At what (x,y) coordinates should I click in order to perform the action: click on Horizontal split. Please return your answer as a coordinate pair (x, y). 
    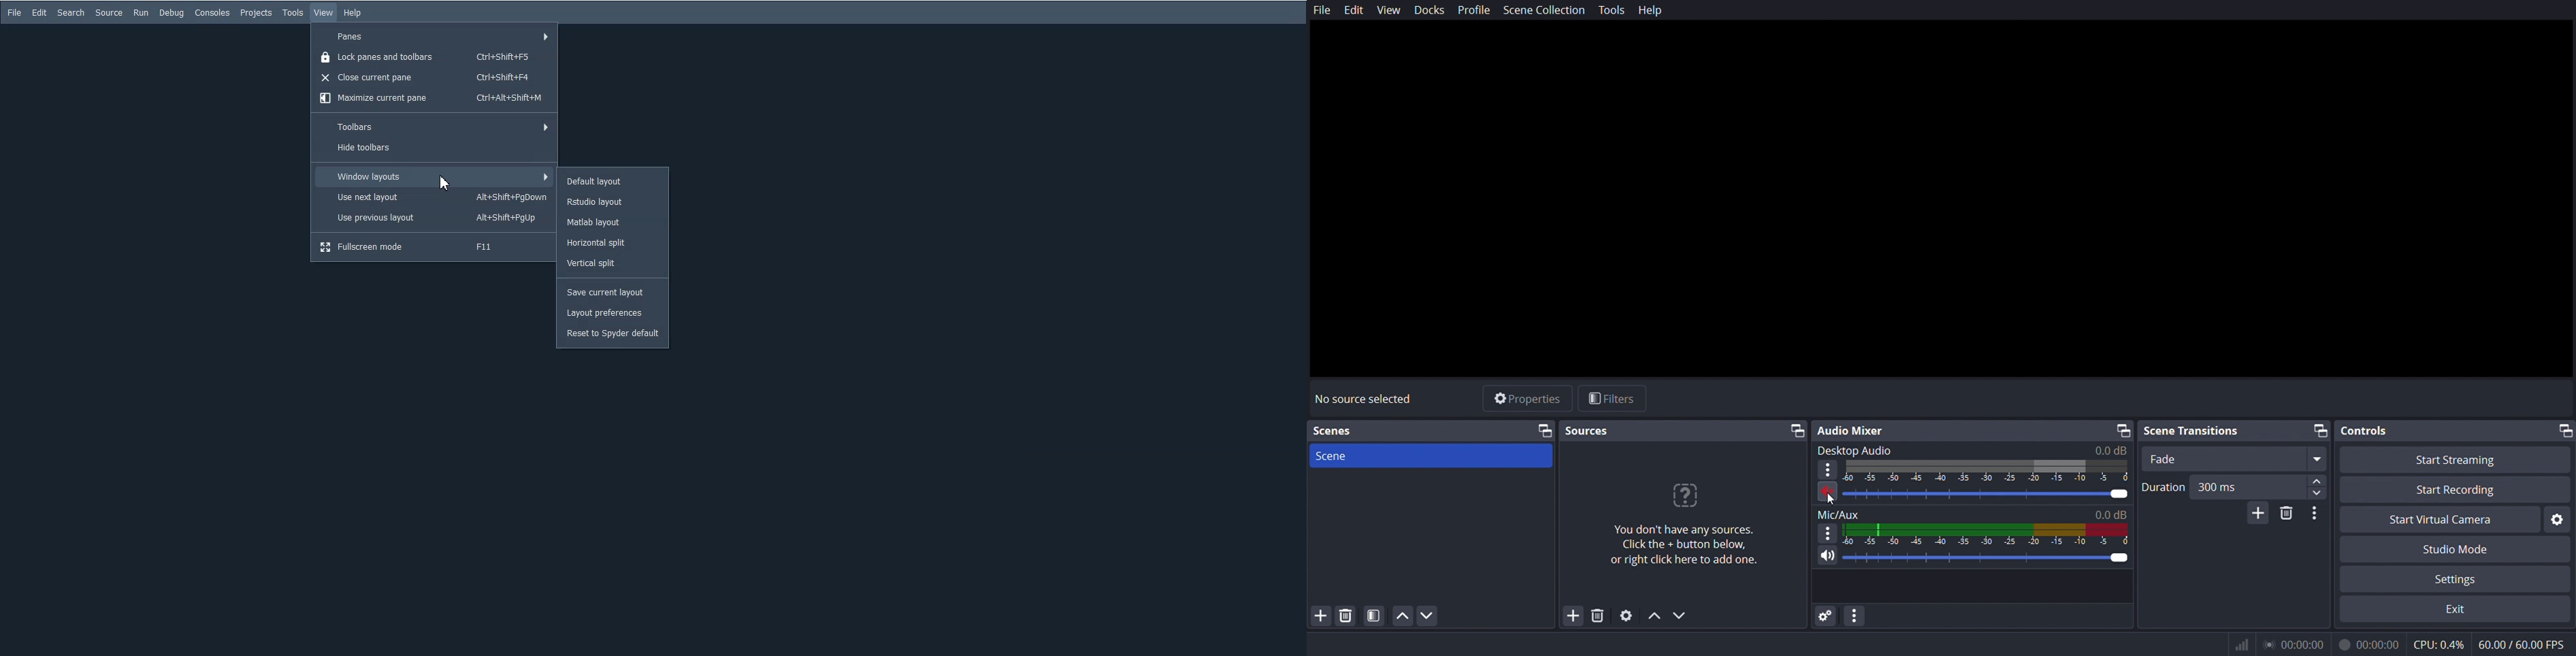
    Looking at the image, I should click on (613, 244).